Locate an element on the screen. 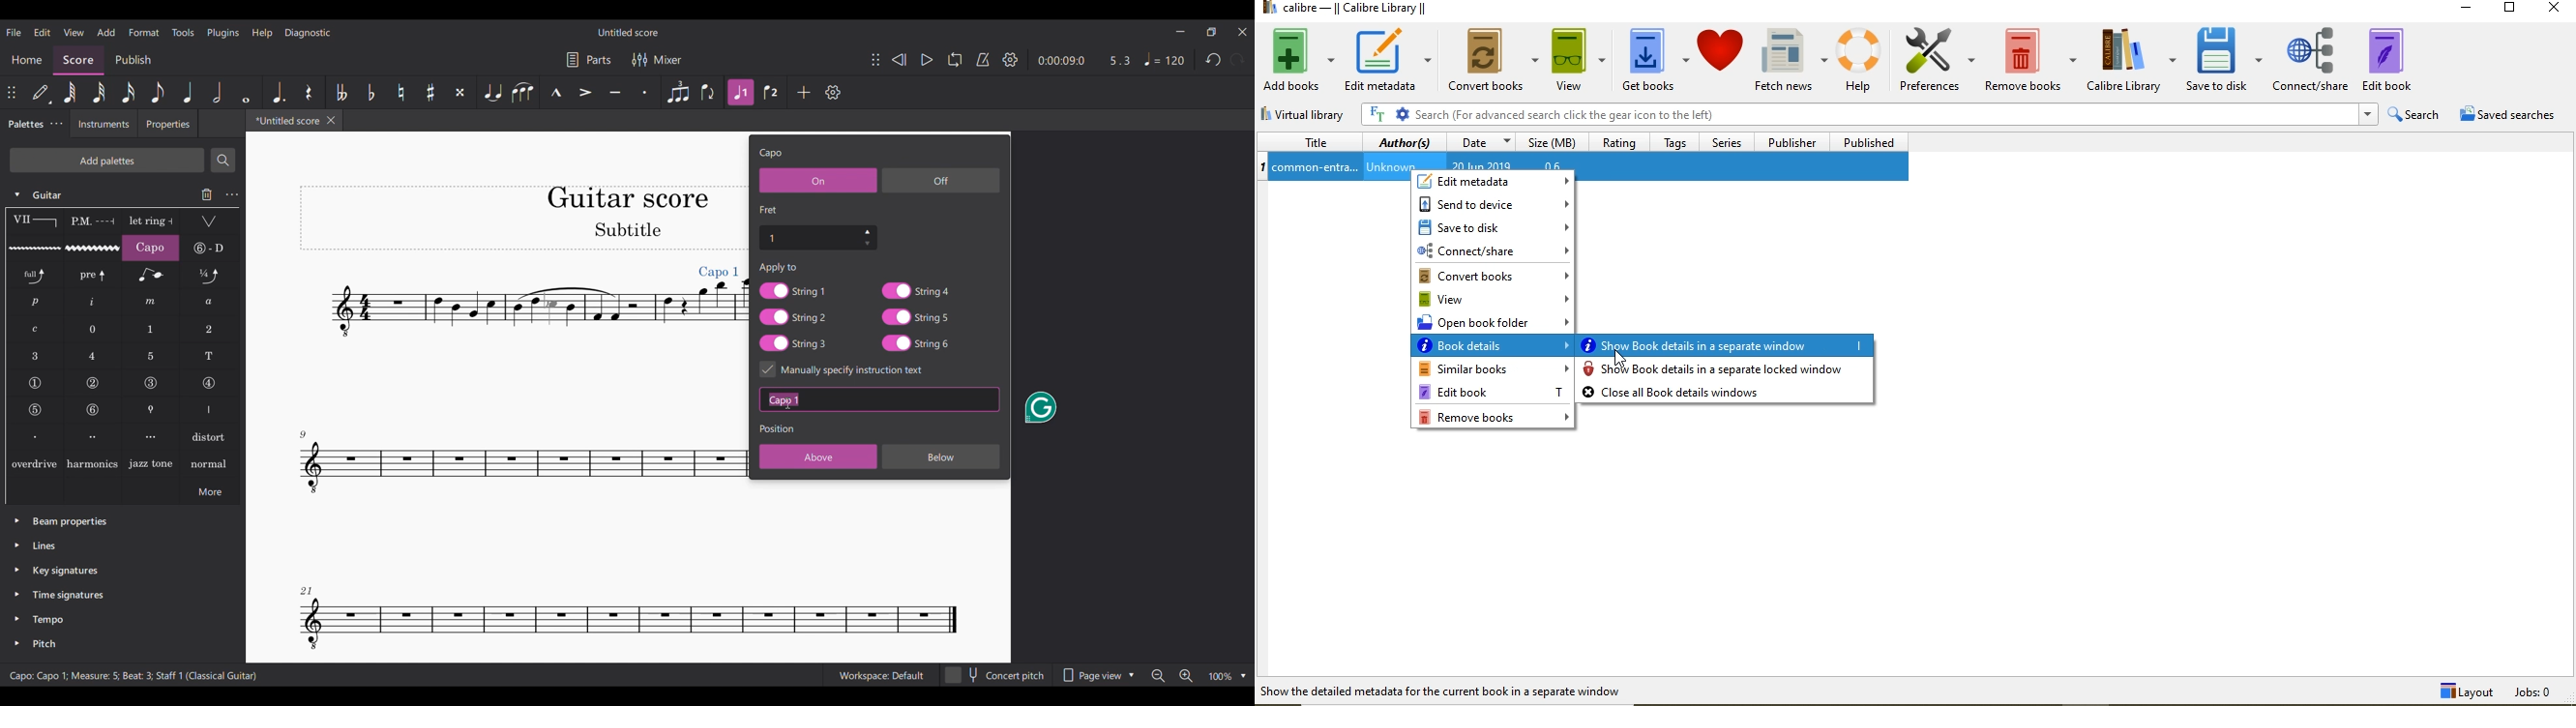  Change position is located at coordinates (11, 92).